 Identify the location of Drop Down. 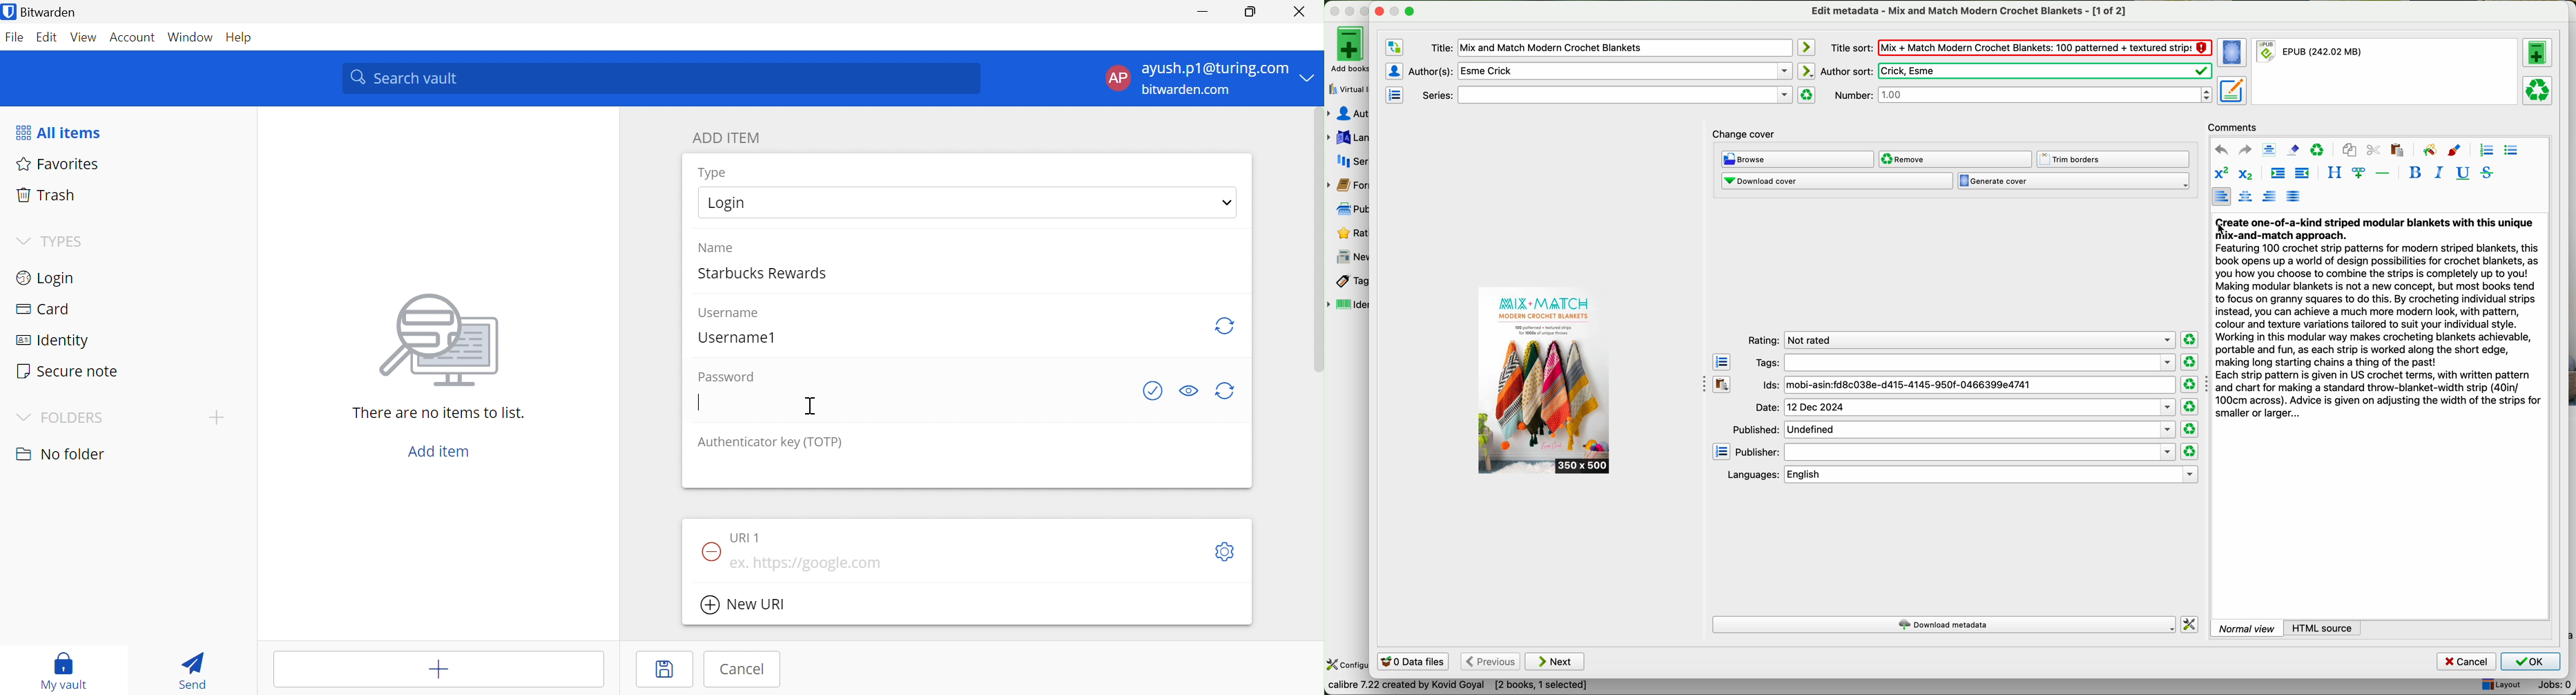
(24, 418).